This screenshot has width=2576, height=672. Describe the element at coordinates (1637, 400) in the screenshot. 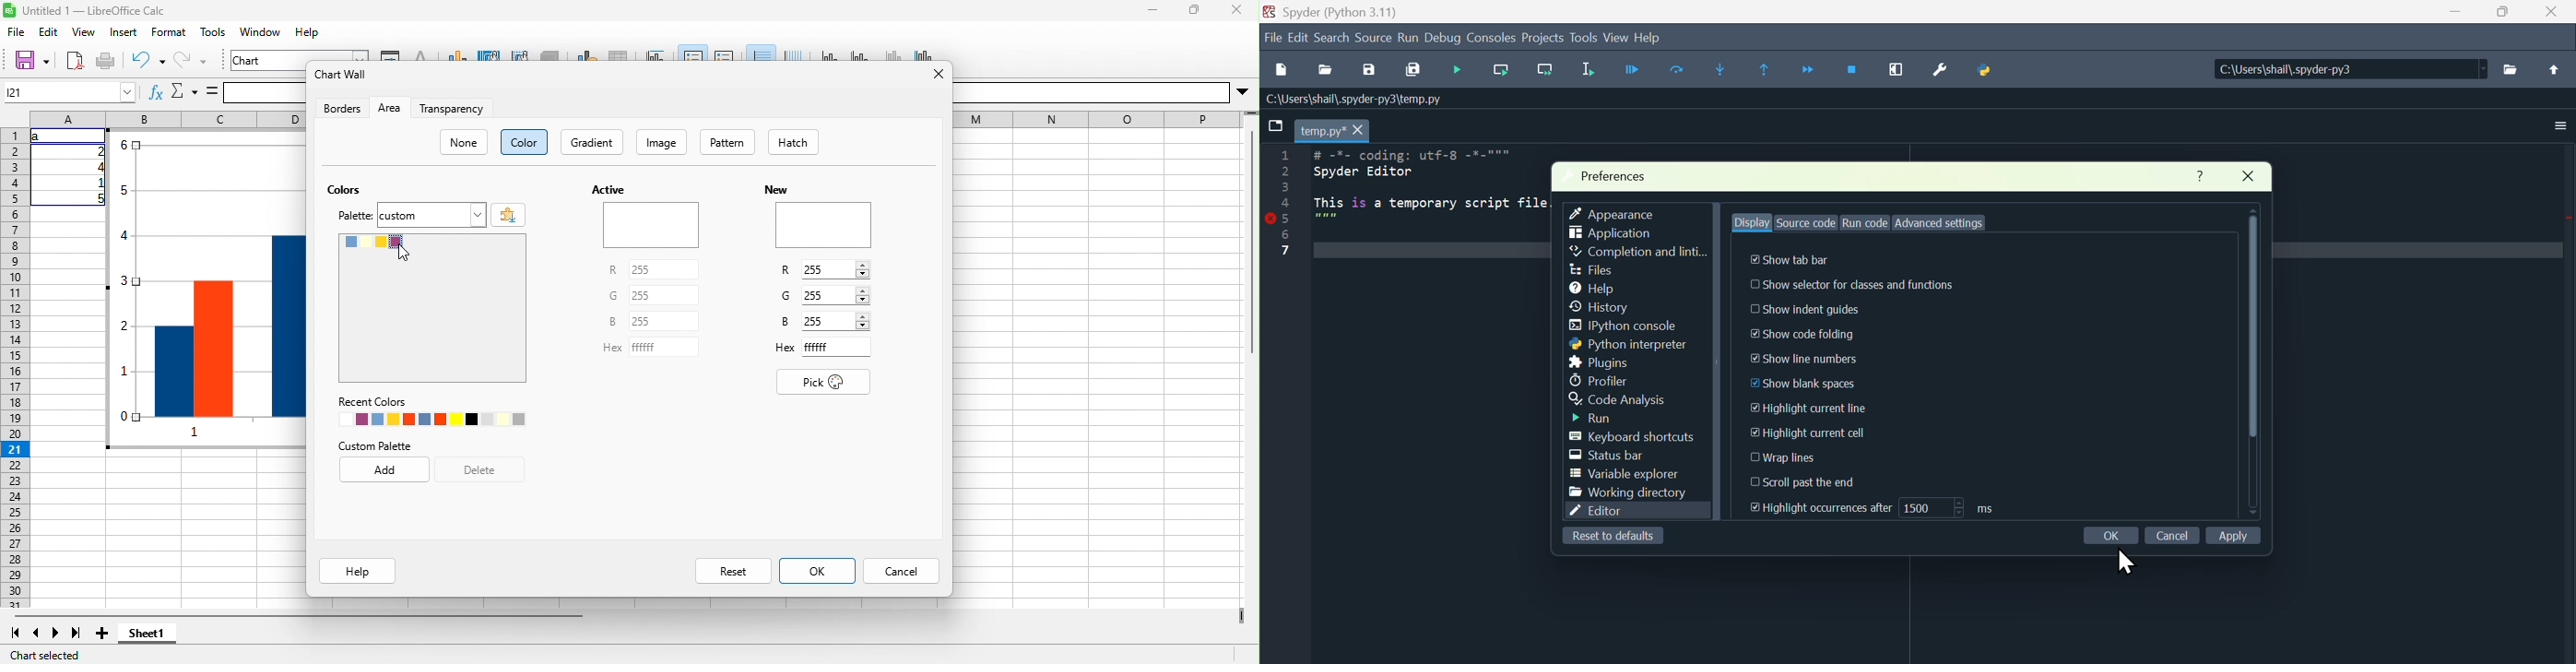

I see `code analysis` at that location.